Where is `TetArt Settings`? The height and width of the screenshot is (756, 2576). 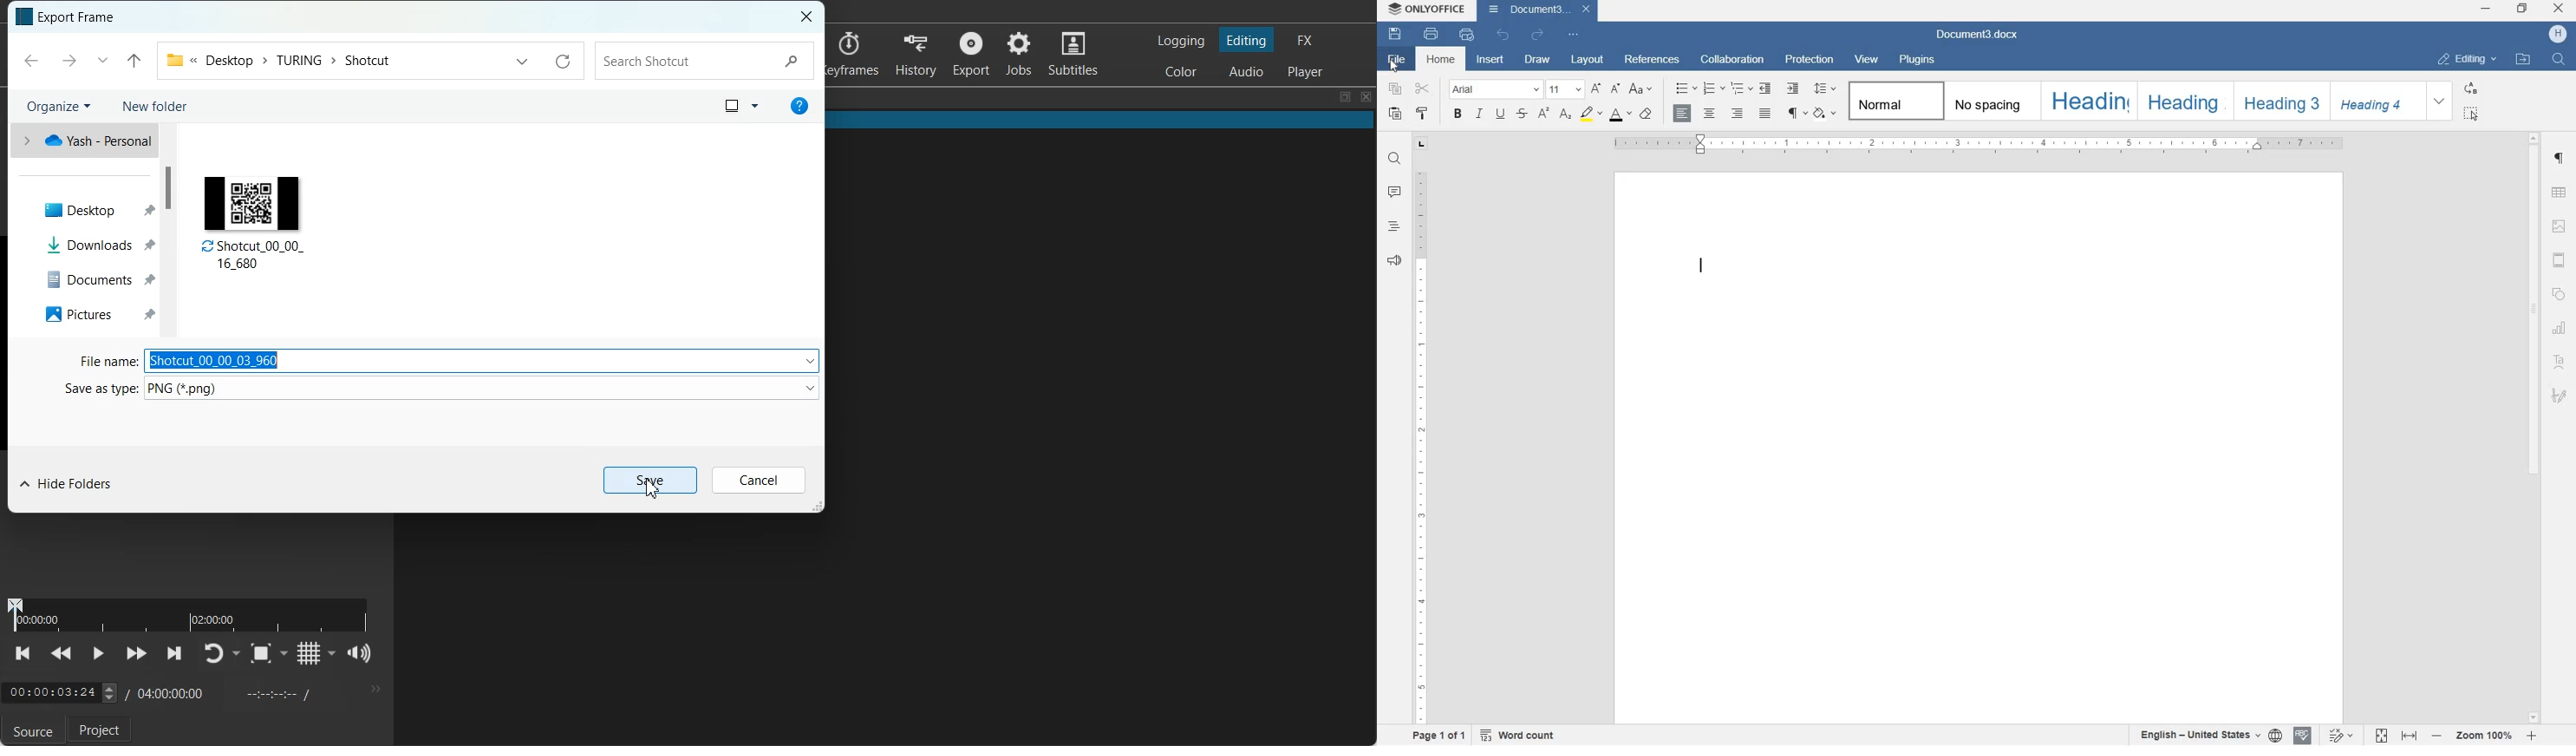
TetArt Settings is located at coordinates (2560, 361).